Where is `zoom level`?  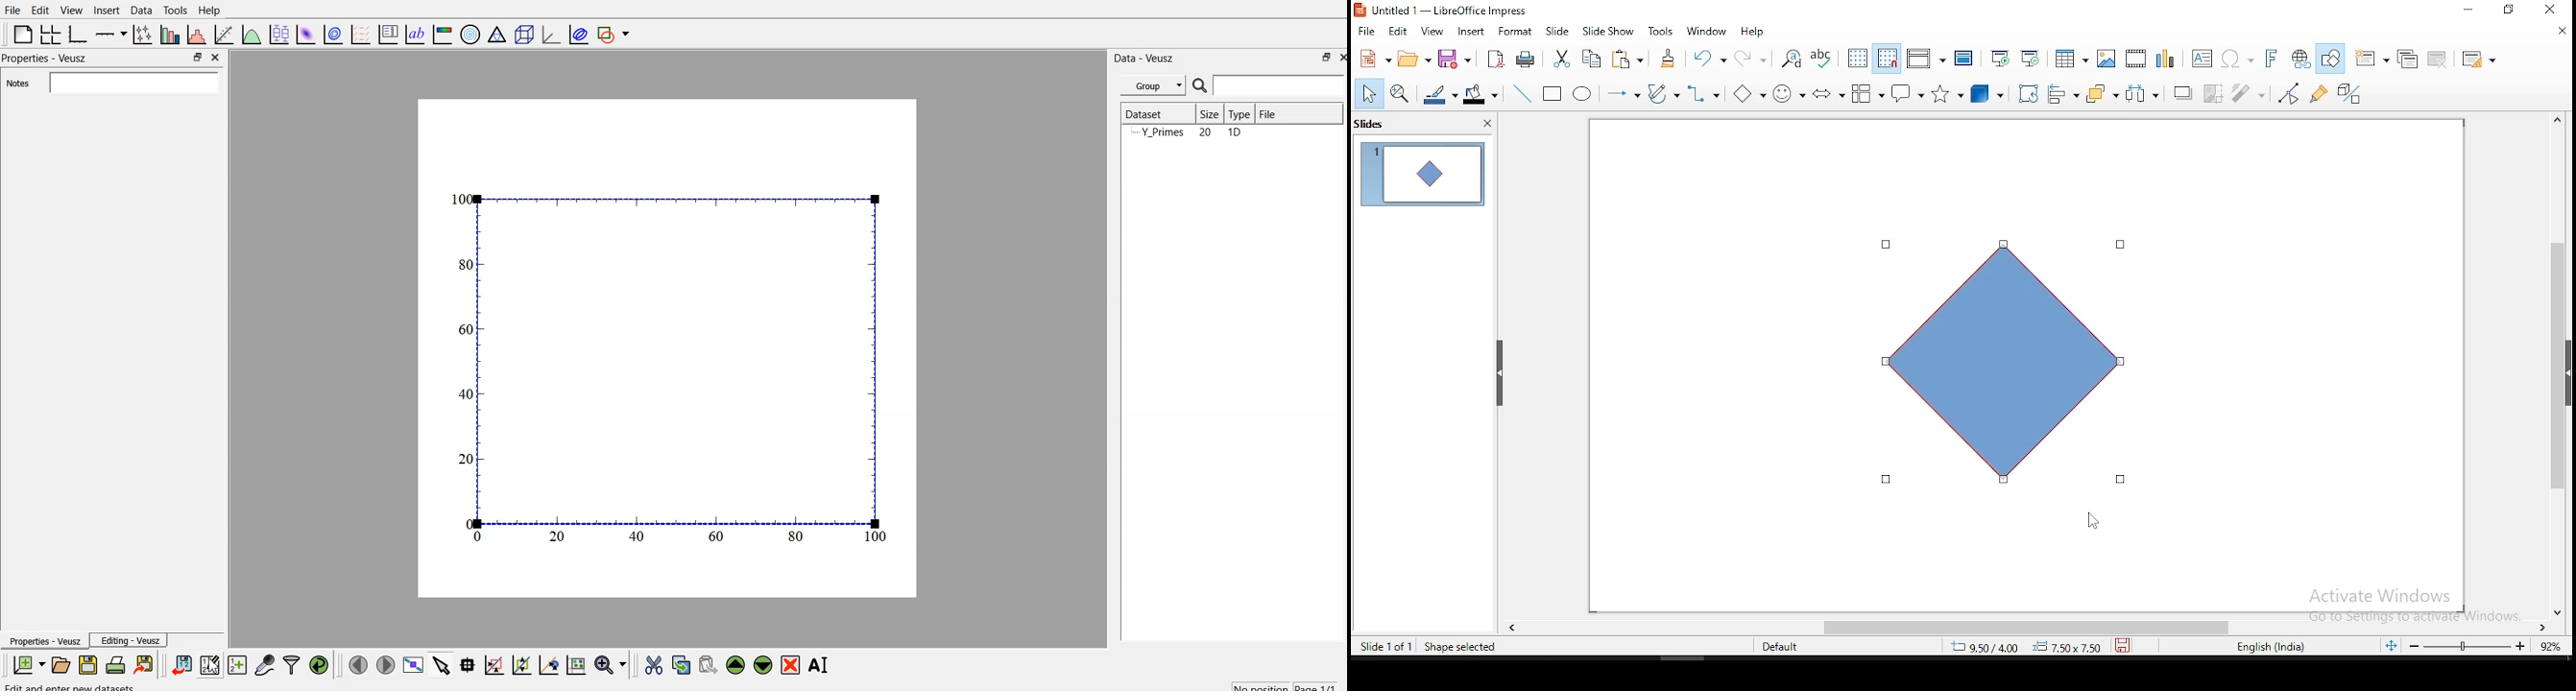
zoom level is located at coordinates (2468, 646).